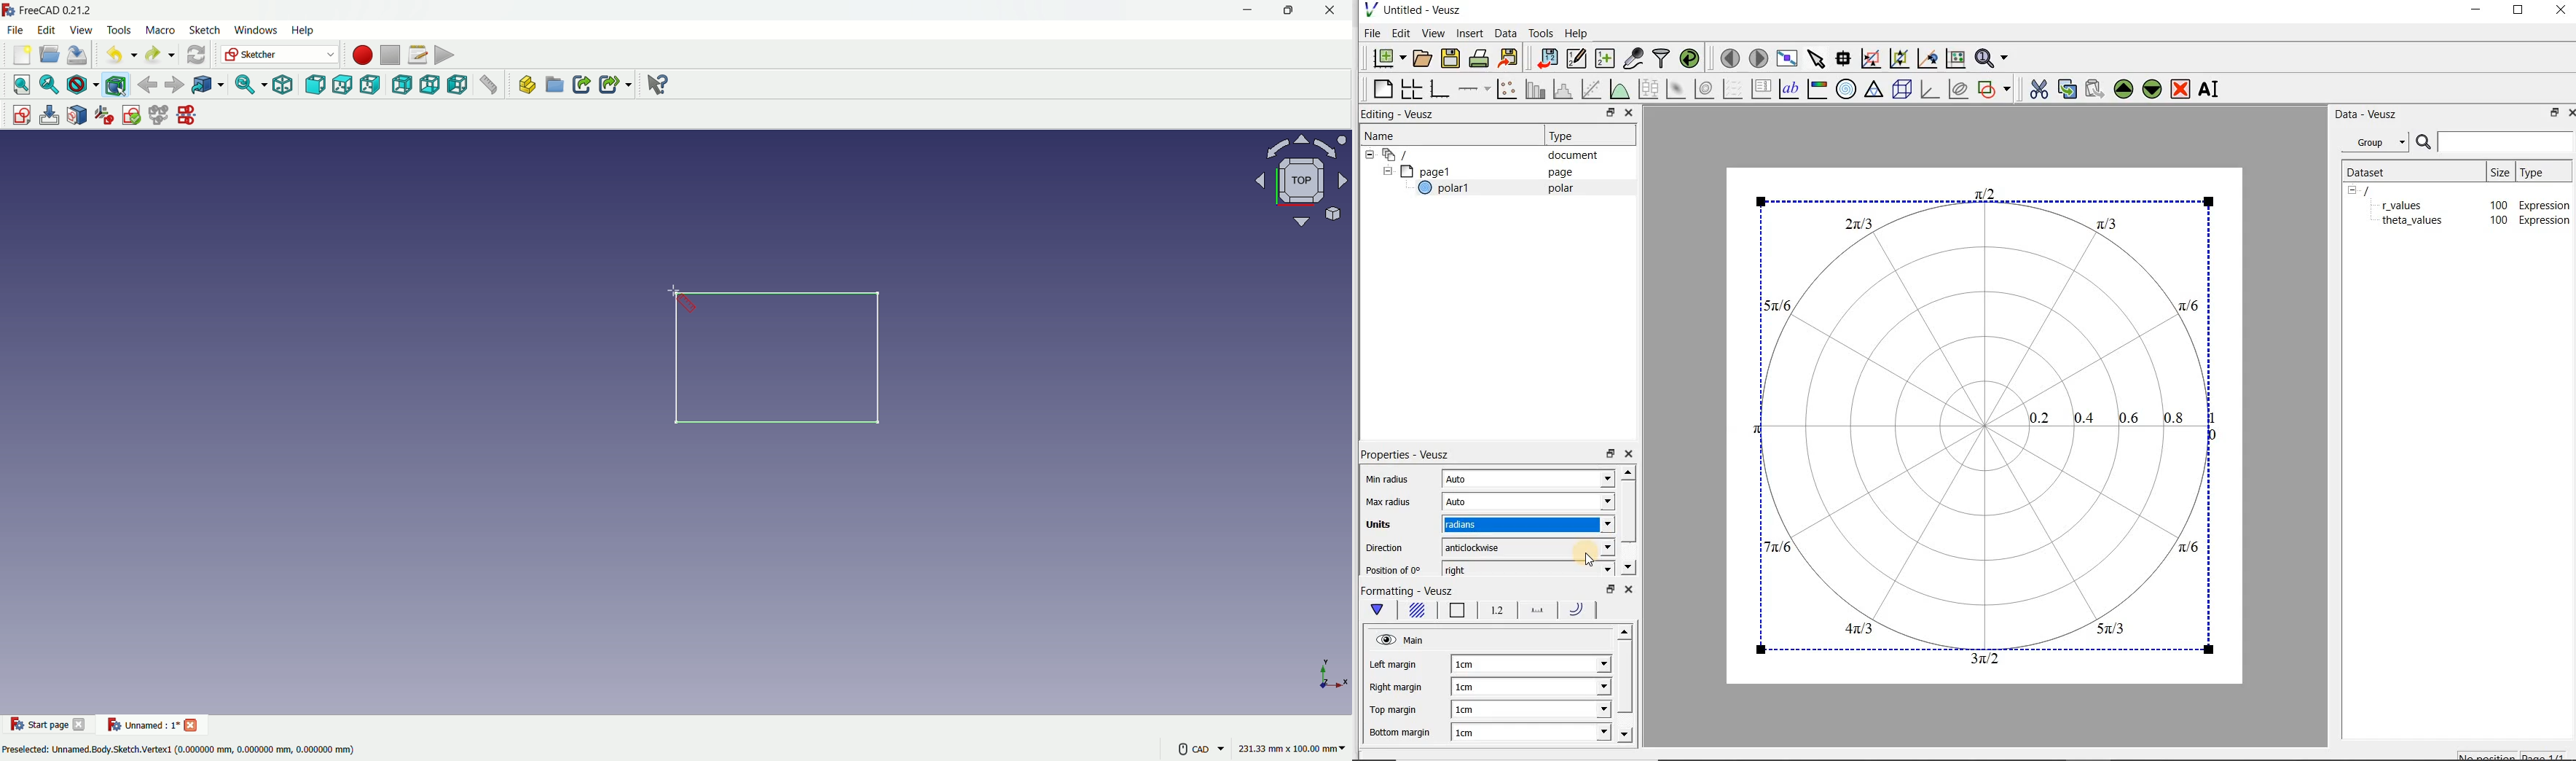  Describe the element at coordinates (401, 85) in the screenshot. I see `back view` at that location.